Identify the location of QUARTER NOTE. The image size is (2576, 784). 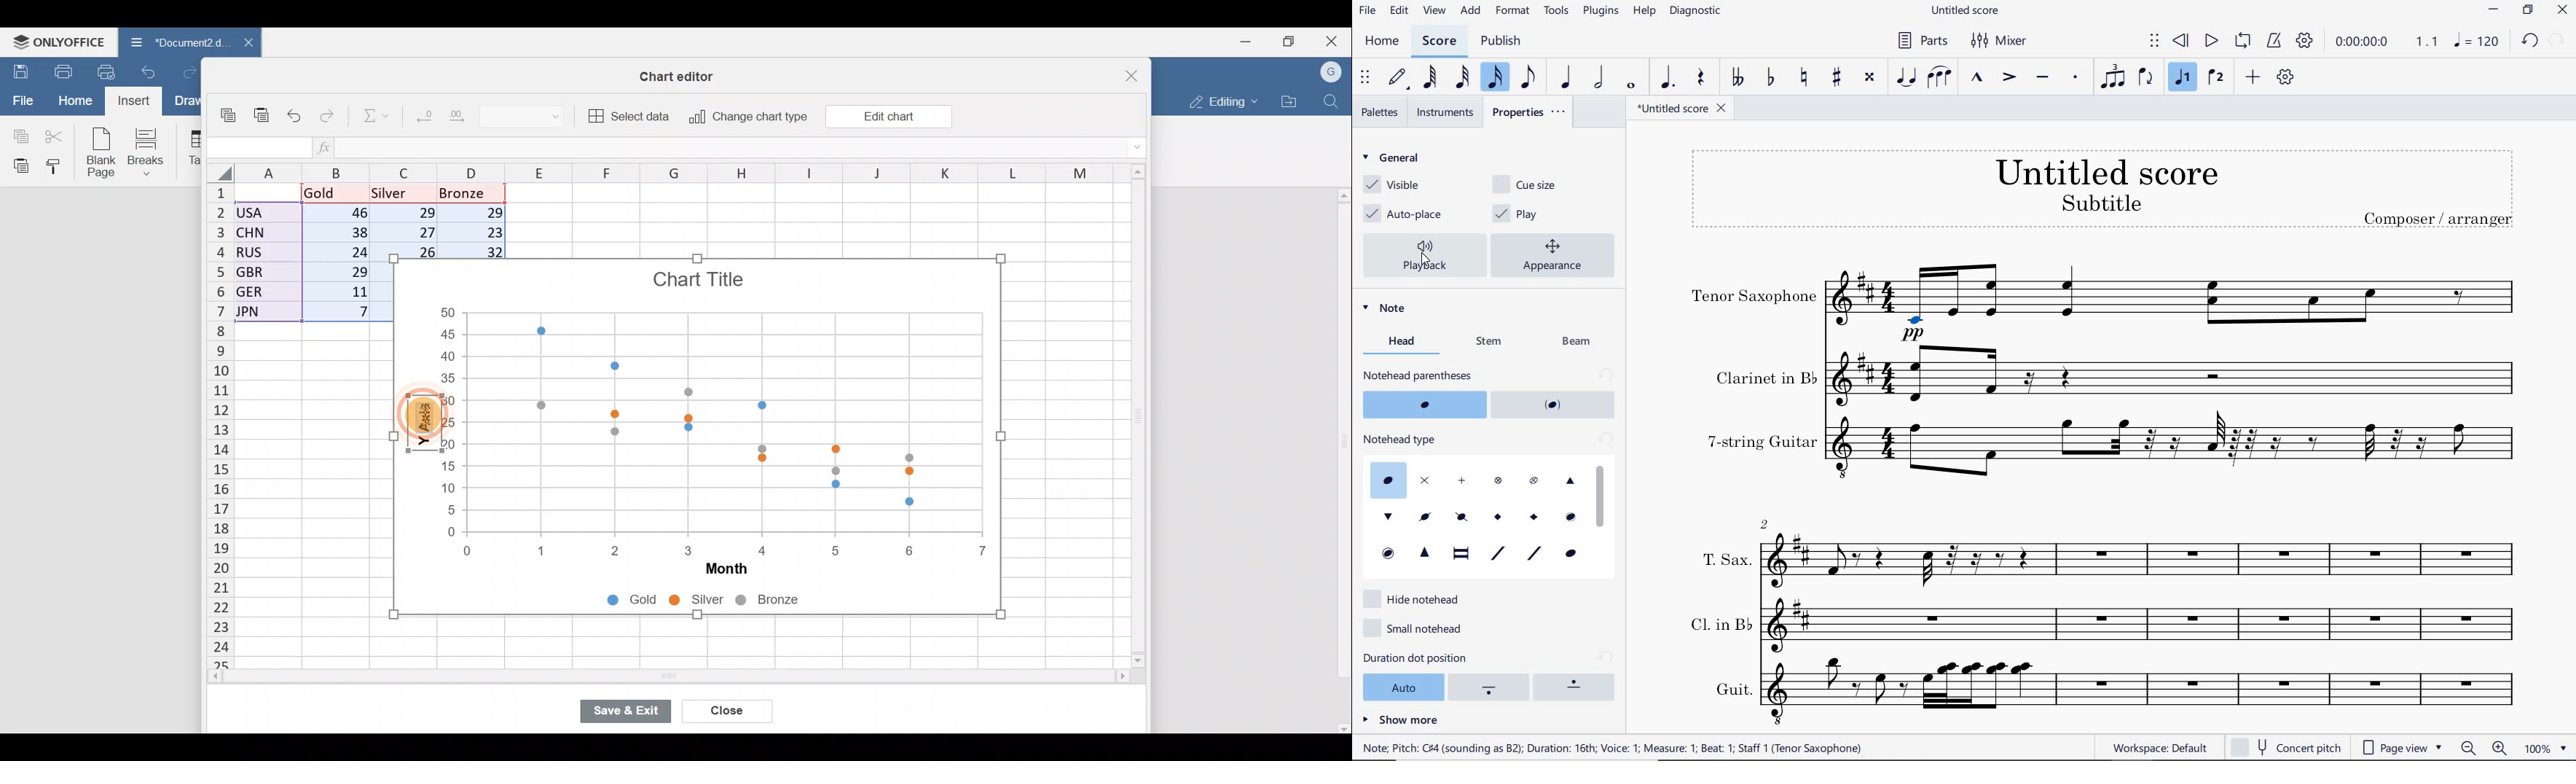
(1567, 77).